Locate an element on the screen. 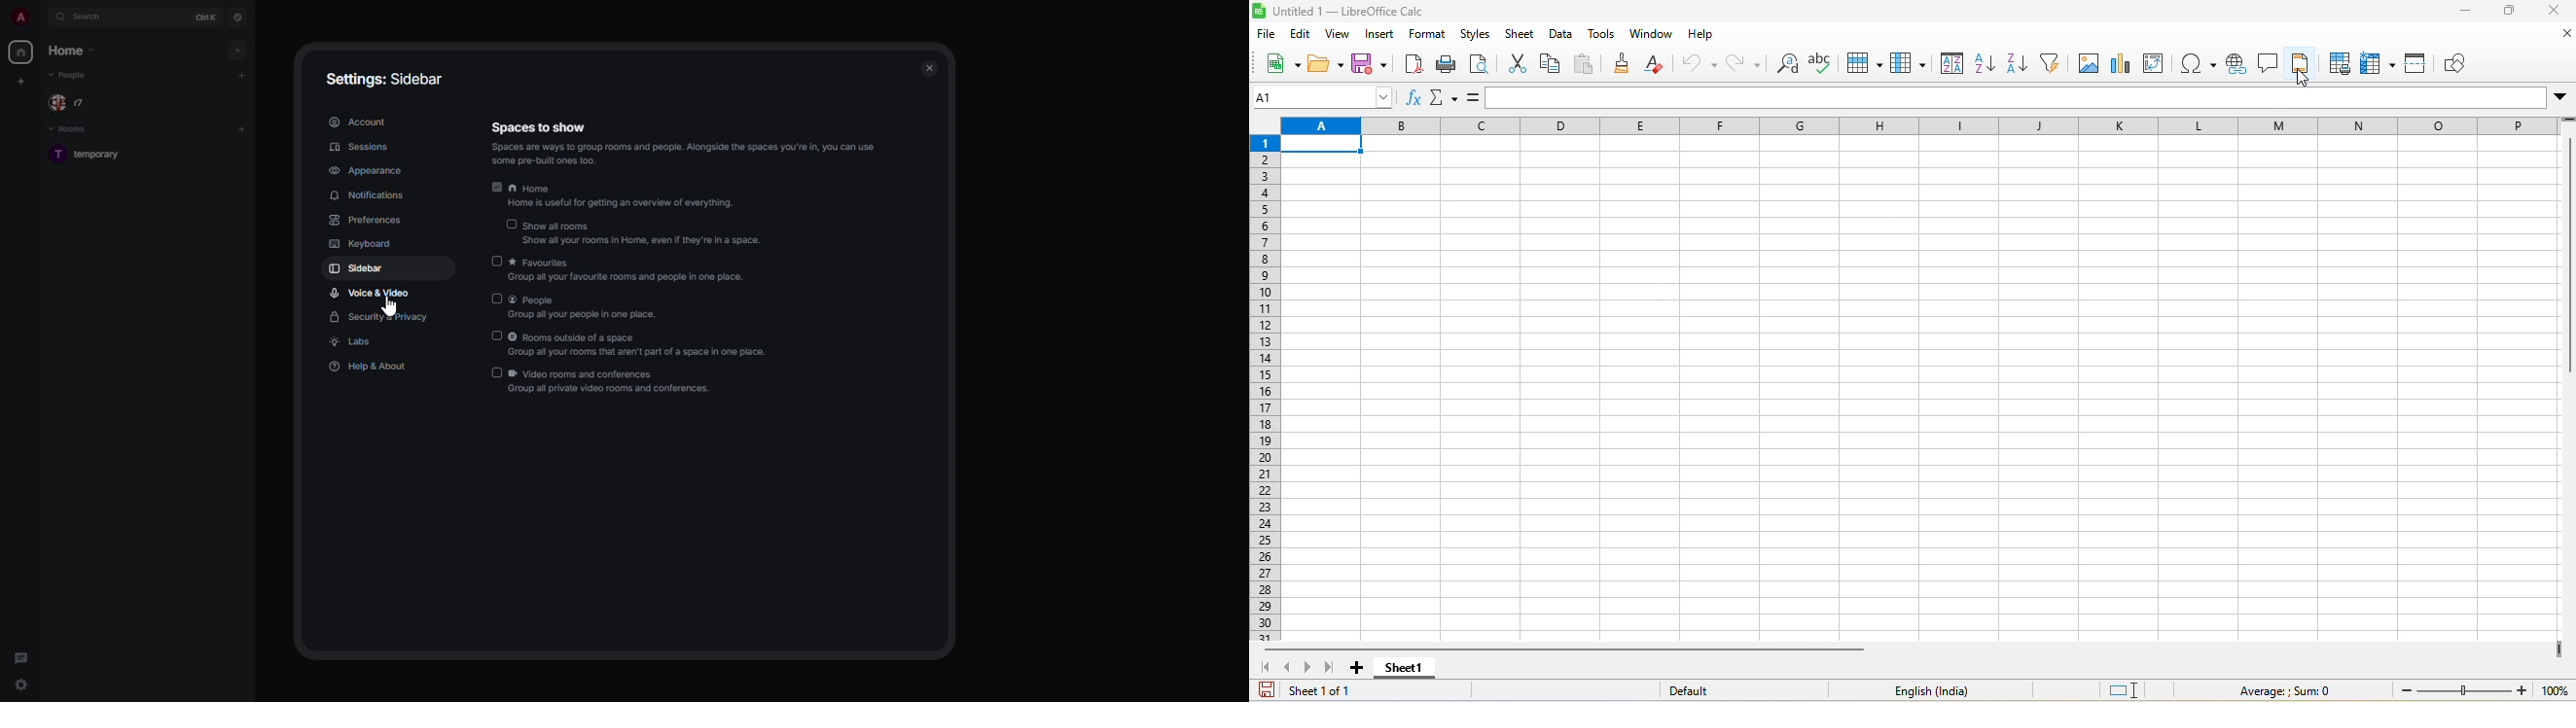 This screenshot has height=728, width=2576. spaces to show is located at coordinates (684, 127).